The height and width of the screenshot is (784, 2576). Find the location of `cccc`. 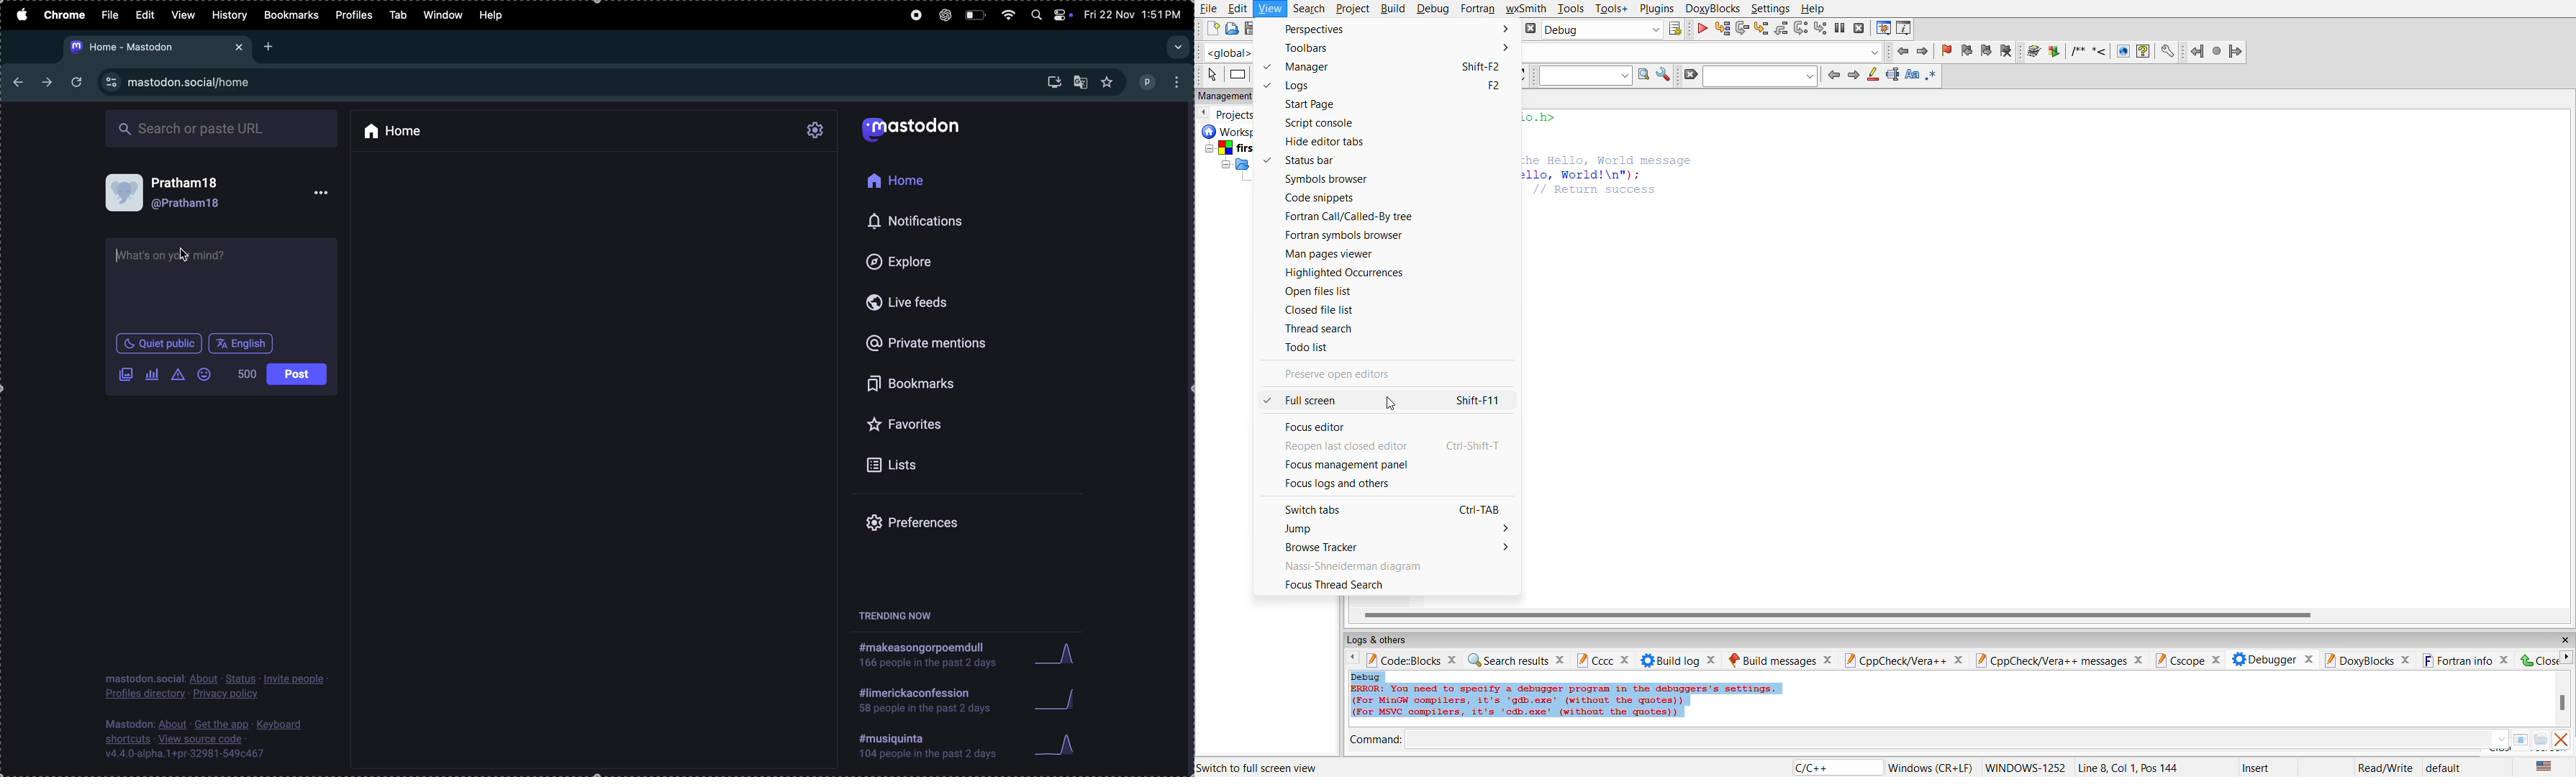

cccc is located at coordinates (1603, 659).